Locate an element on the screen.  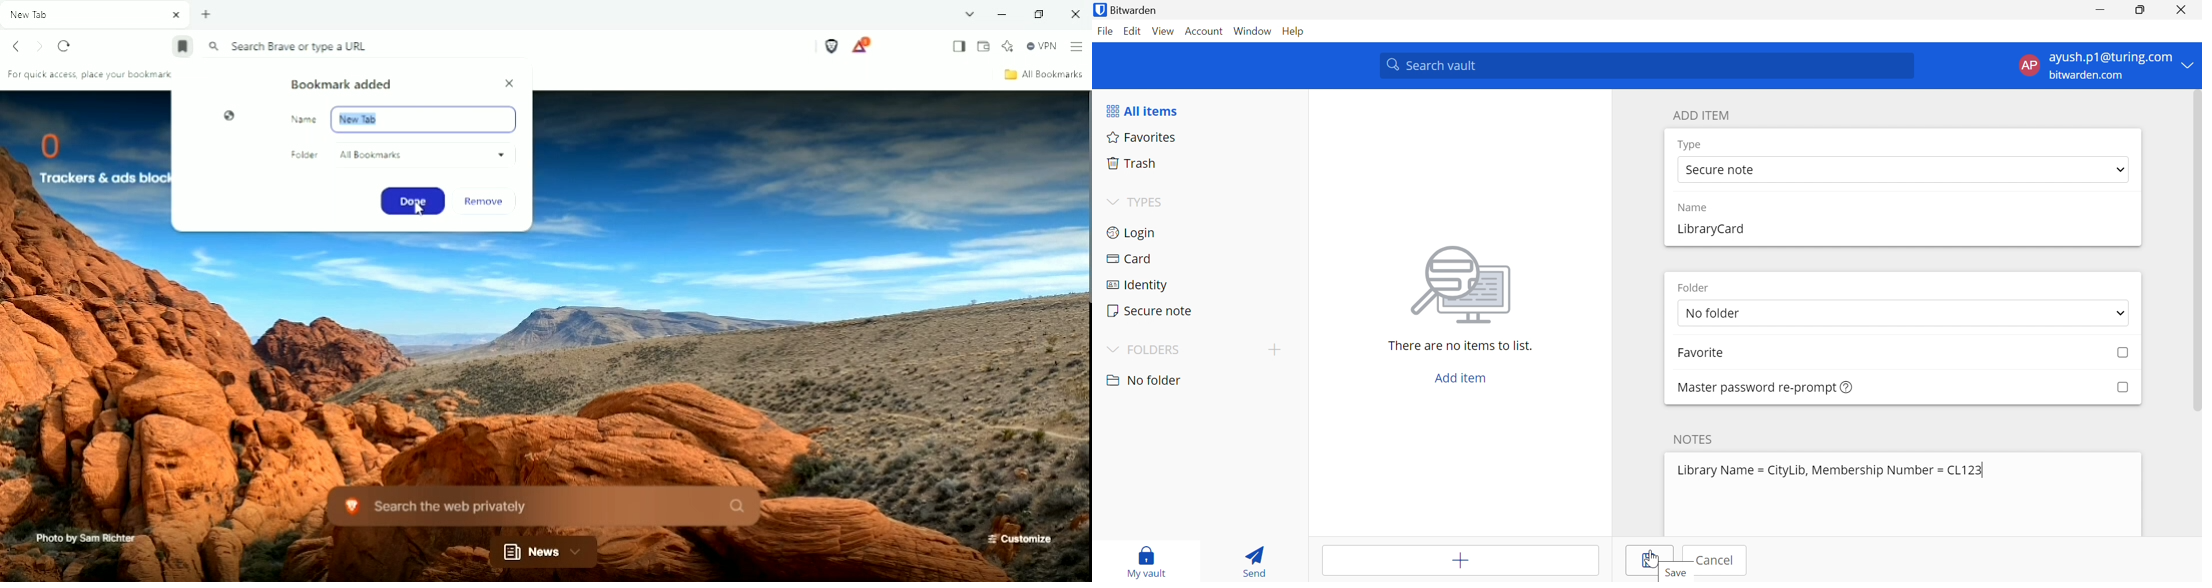
NOTES is located at coordinates (1694, 439).